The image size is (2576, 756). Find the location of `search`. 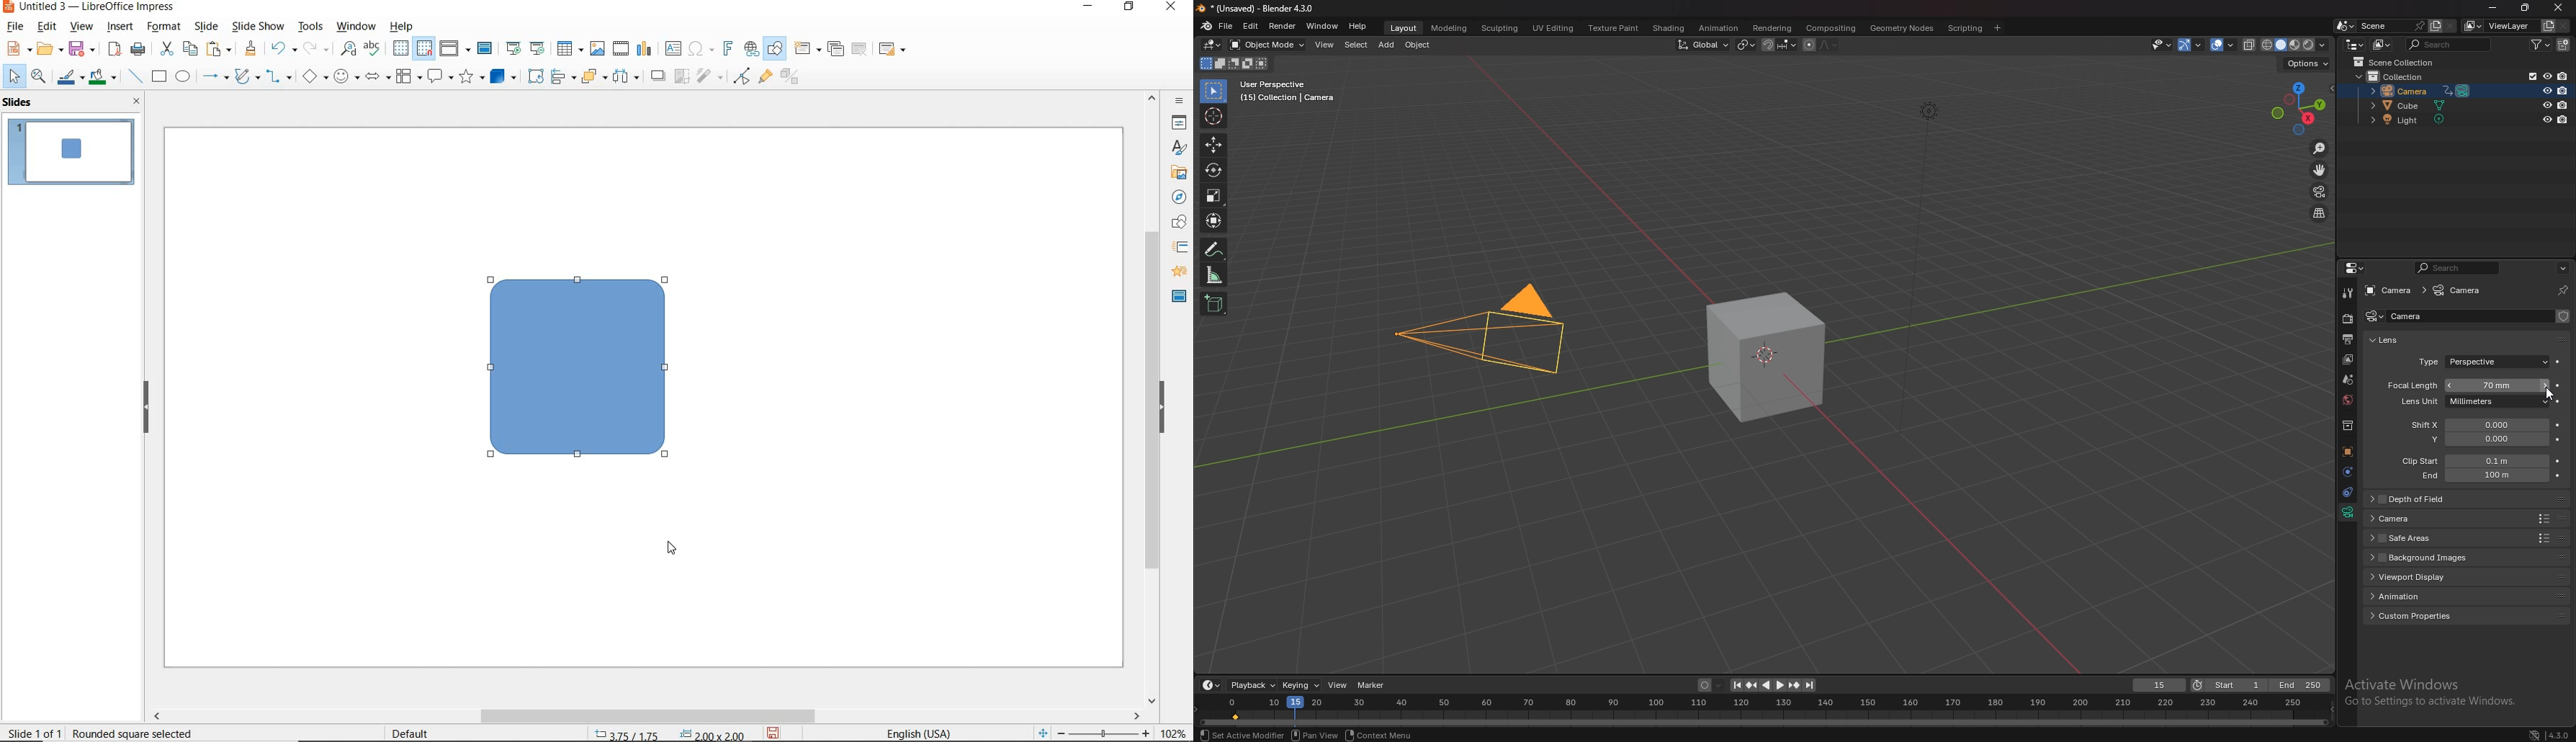

search is located at coordinates (2456, 267).